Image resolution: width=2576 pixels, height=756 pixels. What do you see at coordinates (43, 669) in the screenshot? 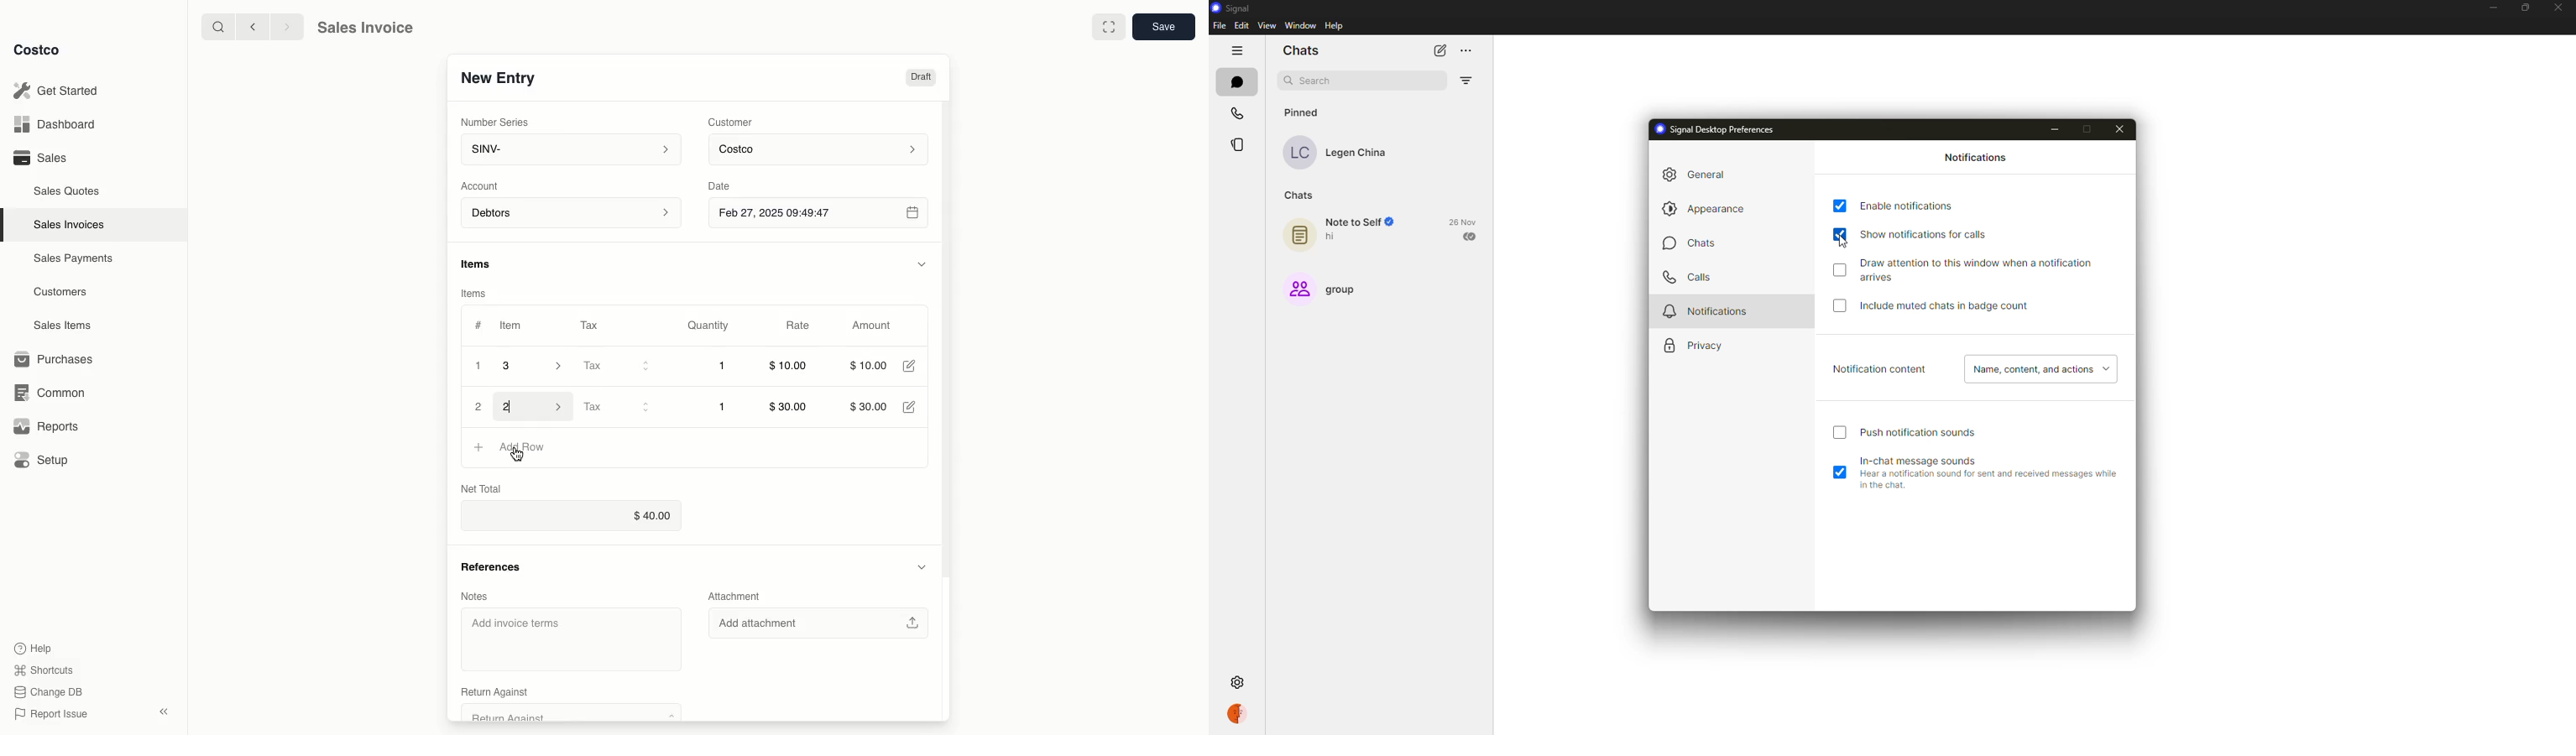
I see `Shortcuts` at bounding box center [43, 669].